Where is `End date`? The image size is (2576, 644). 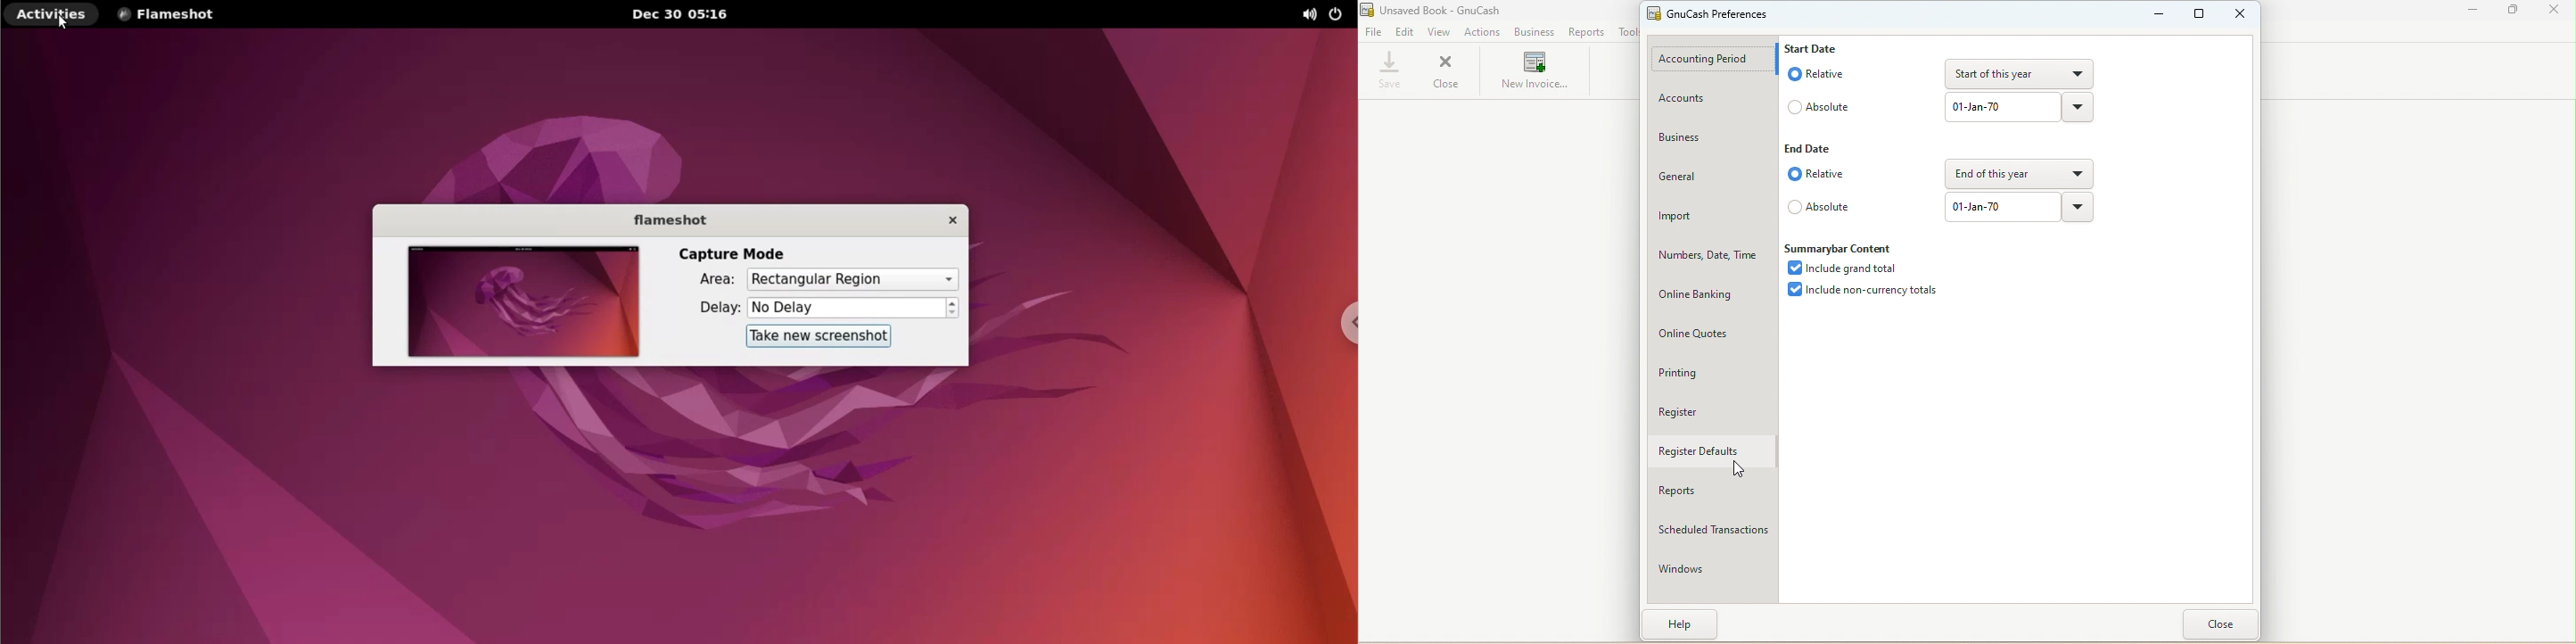 End date is located at coordinates (1817, 146).